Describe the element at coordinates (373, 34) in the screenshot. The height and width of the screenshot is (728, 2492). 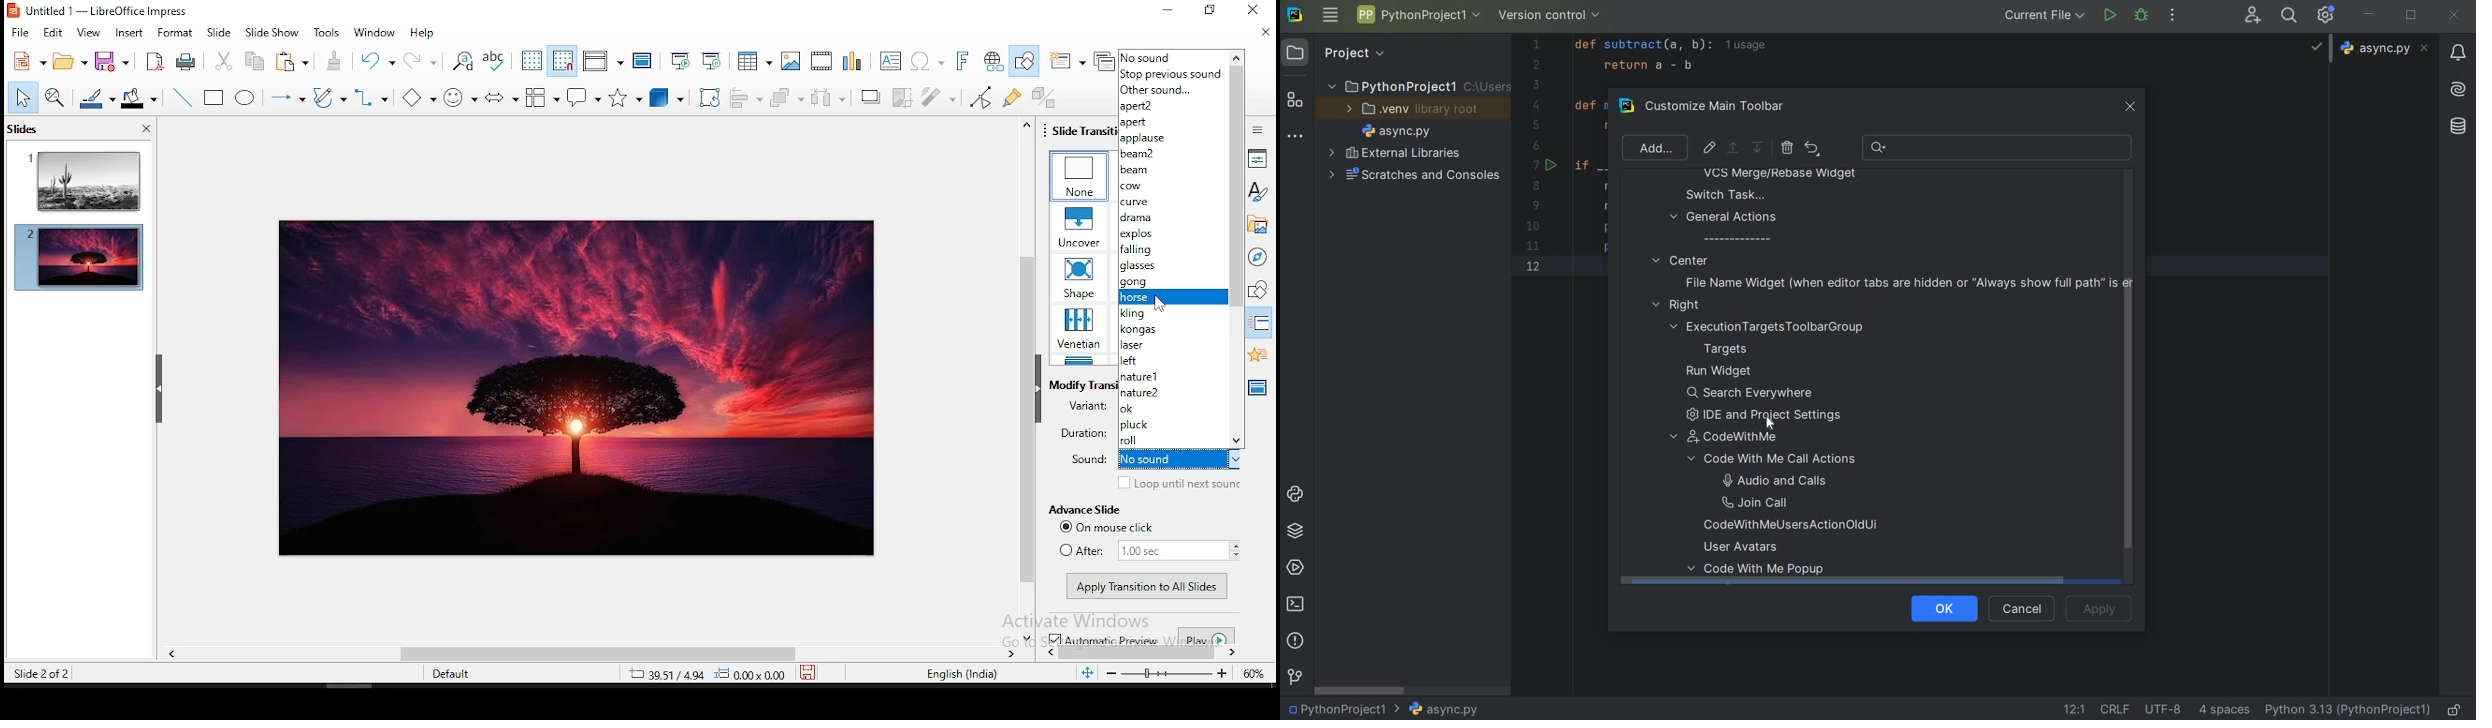
I see `window` at that location.